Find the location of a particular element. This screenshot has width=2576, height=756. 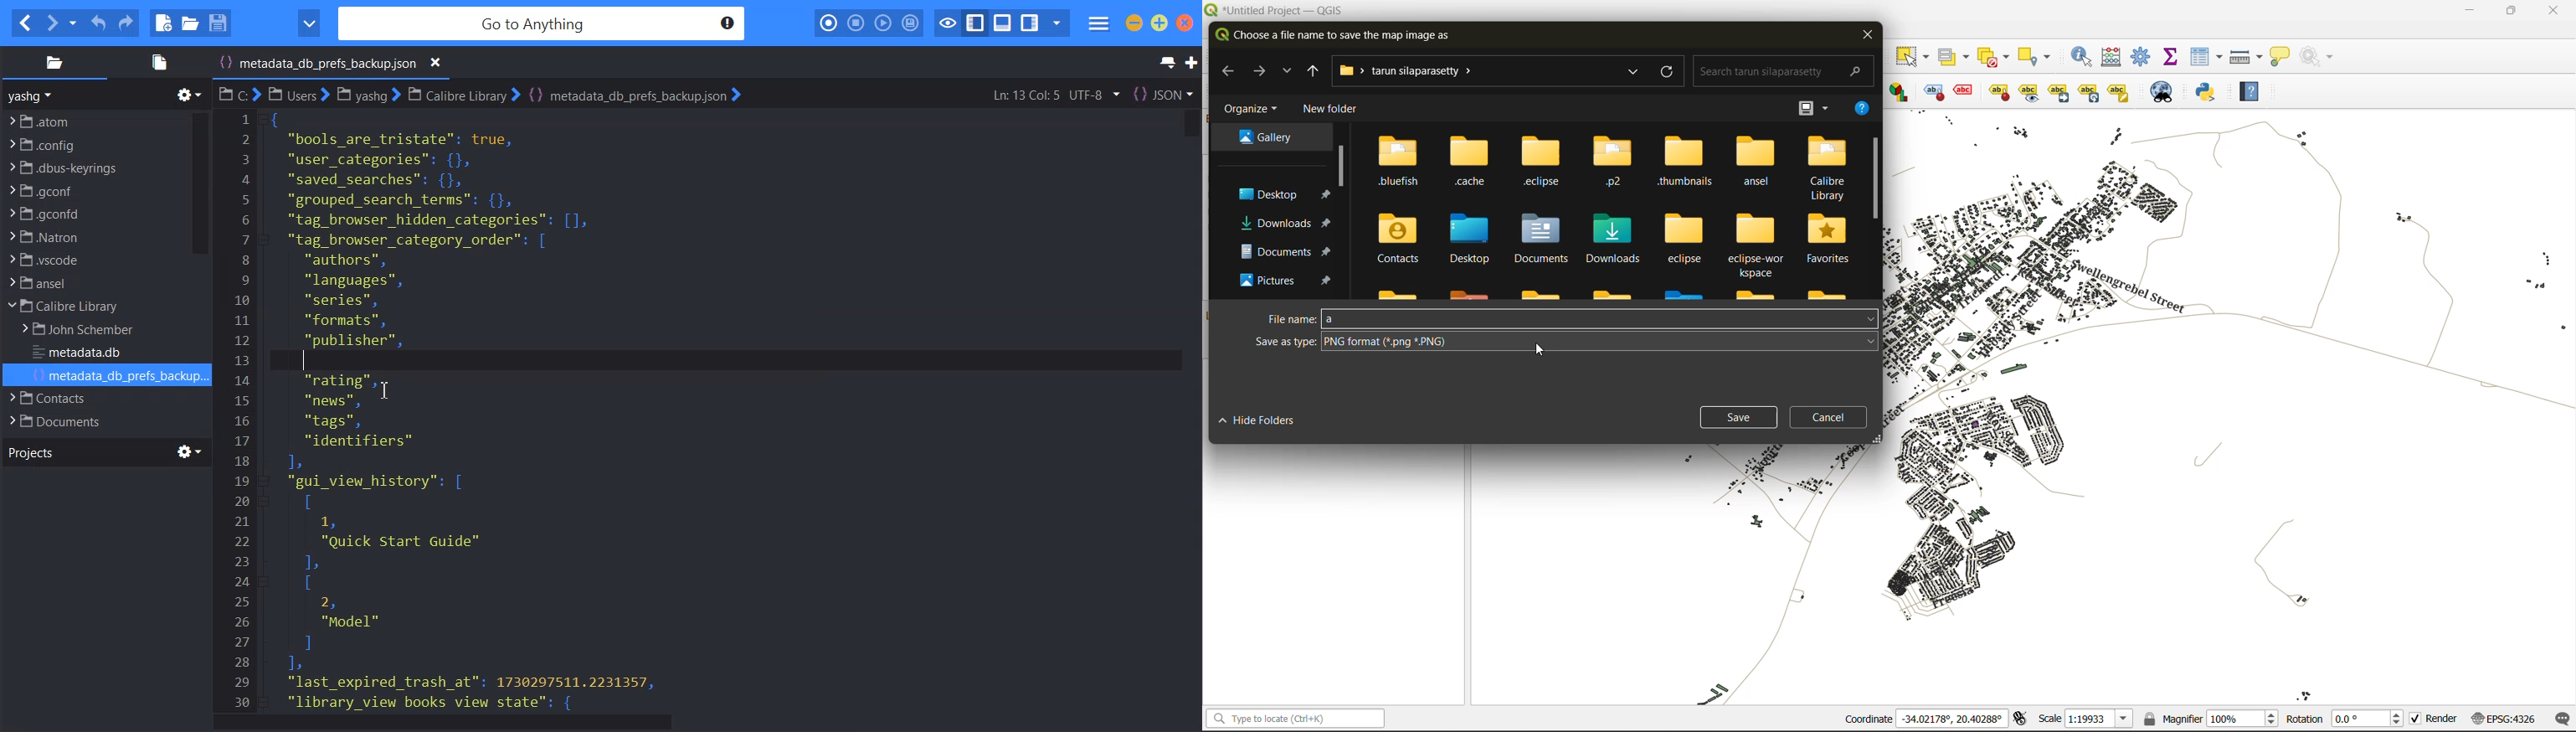

Show/hide bottom pane is located at coordinates (1003, 23).